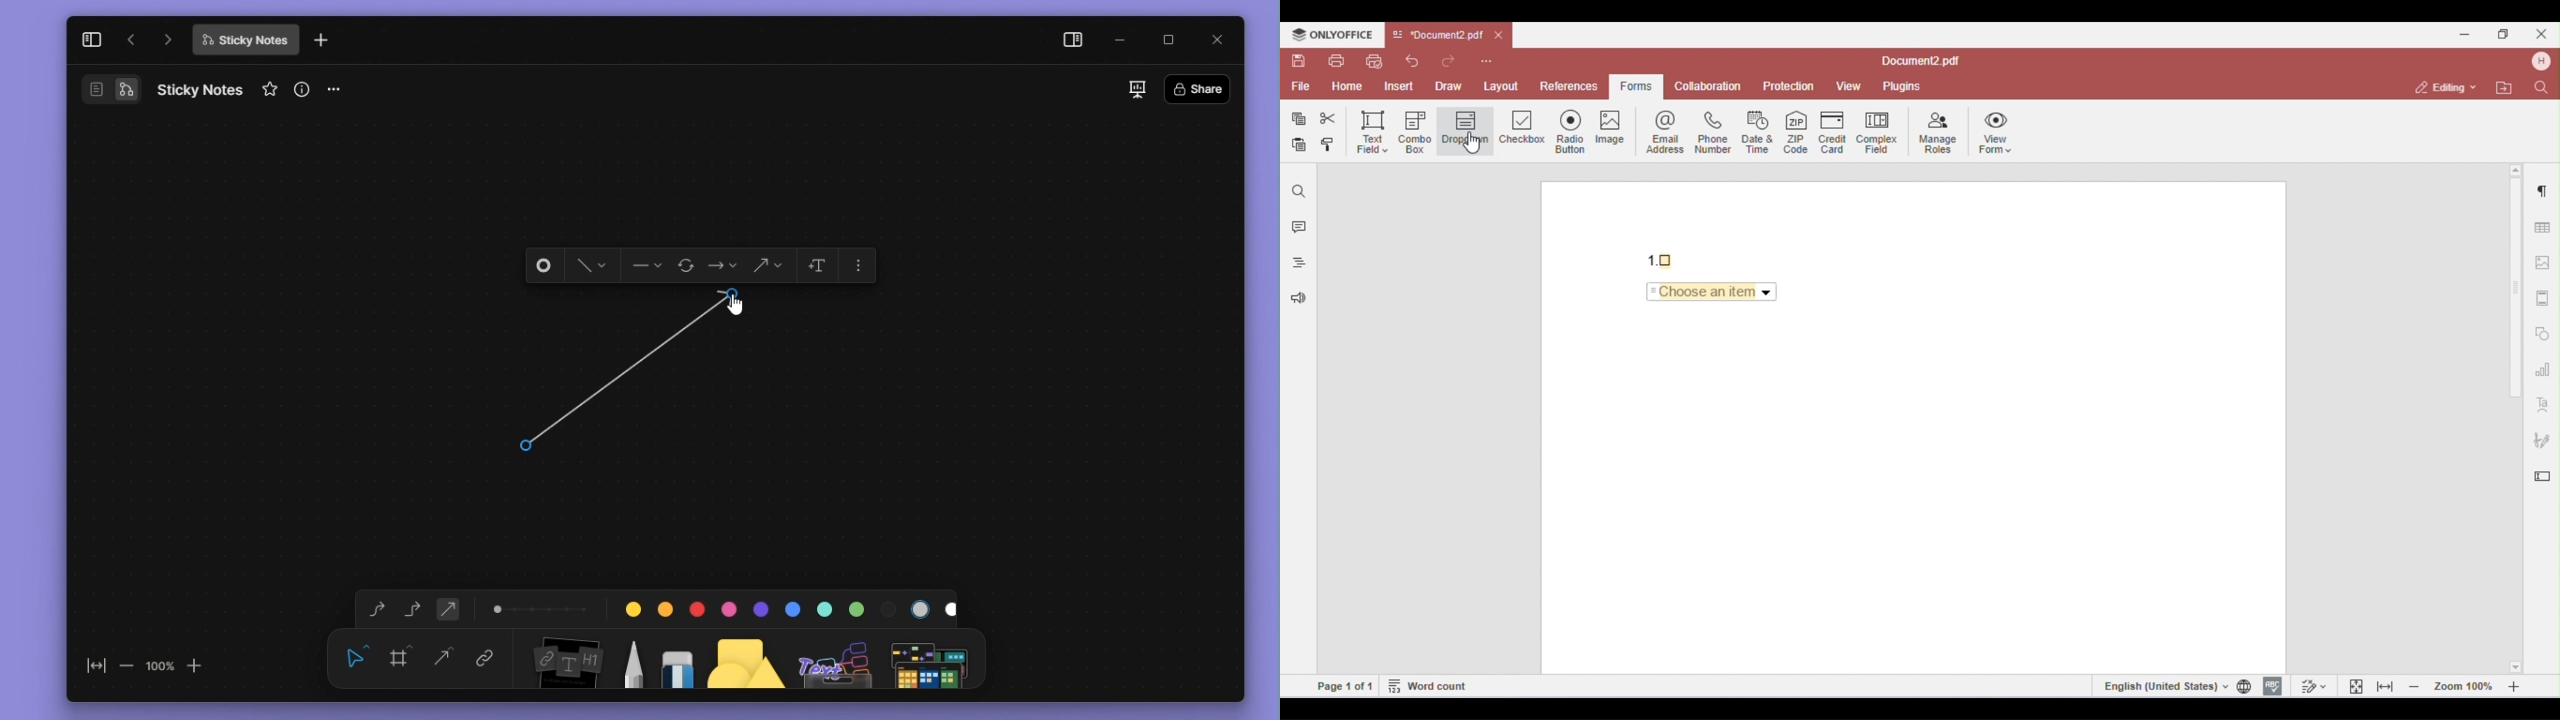 Image resolution: width=2576 pixels, height=728 pixels. I want to click on shape, so click(747, 657).